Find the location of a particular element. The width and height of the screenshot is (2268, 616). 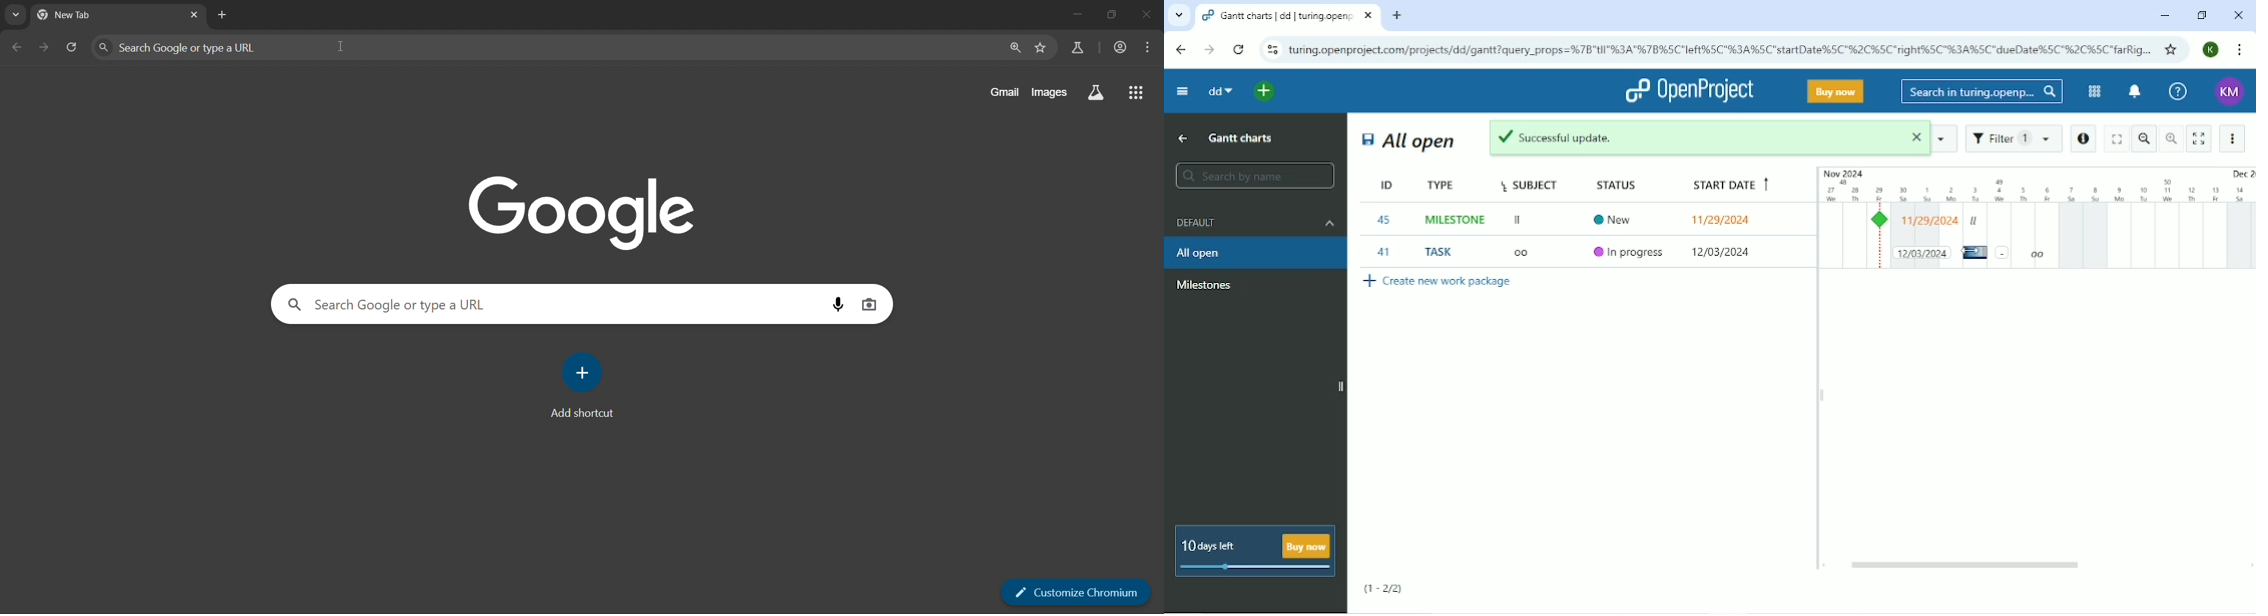

Milestone is located at coordinates (1883, 220).